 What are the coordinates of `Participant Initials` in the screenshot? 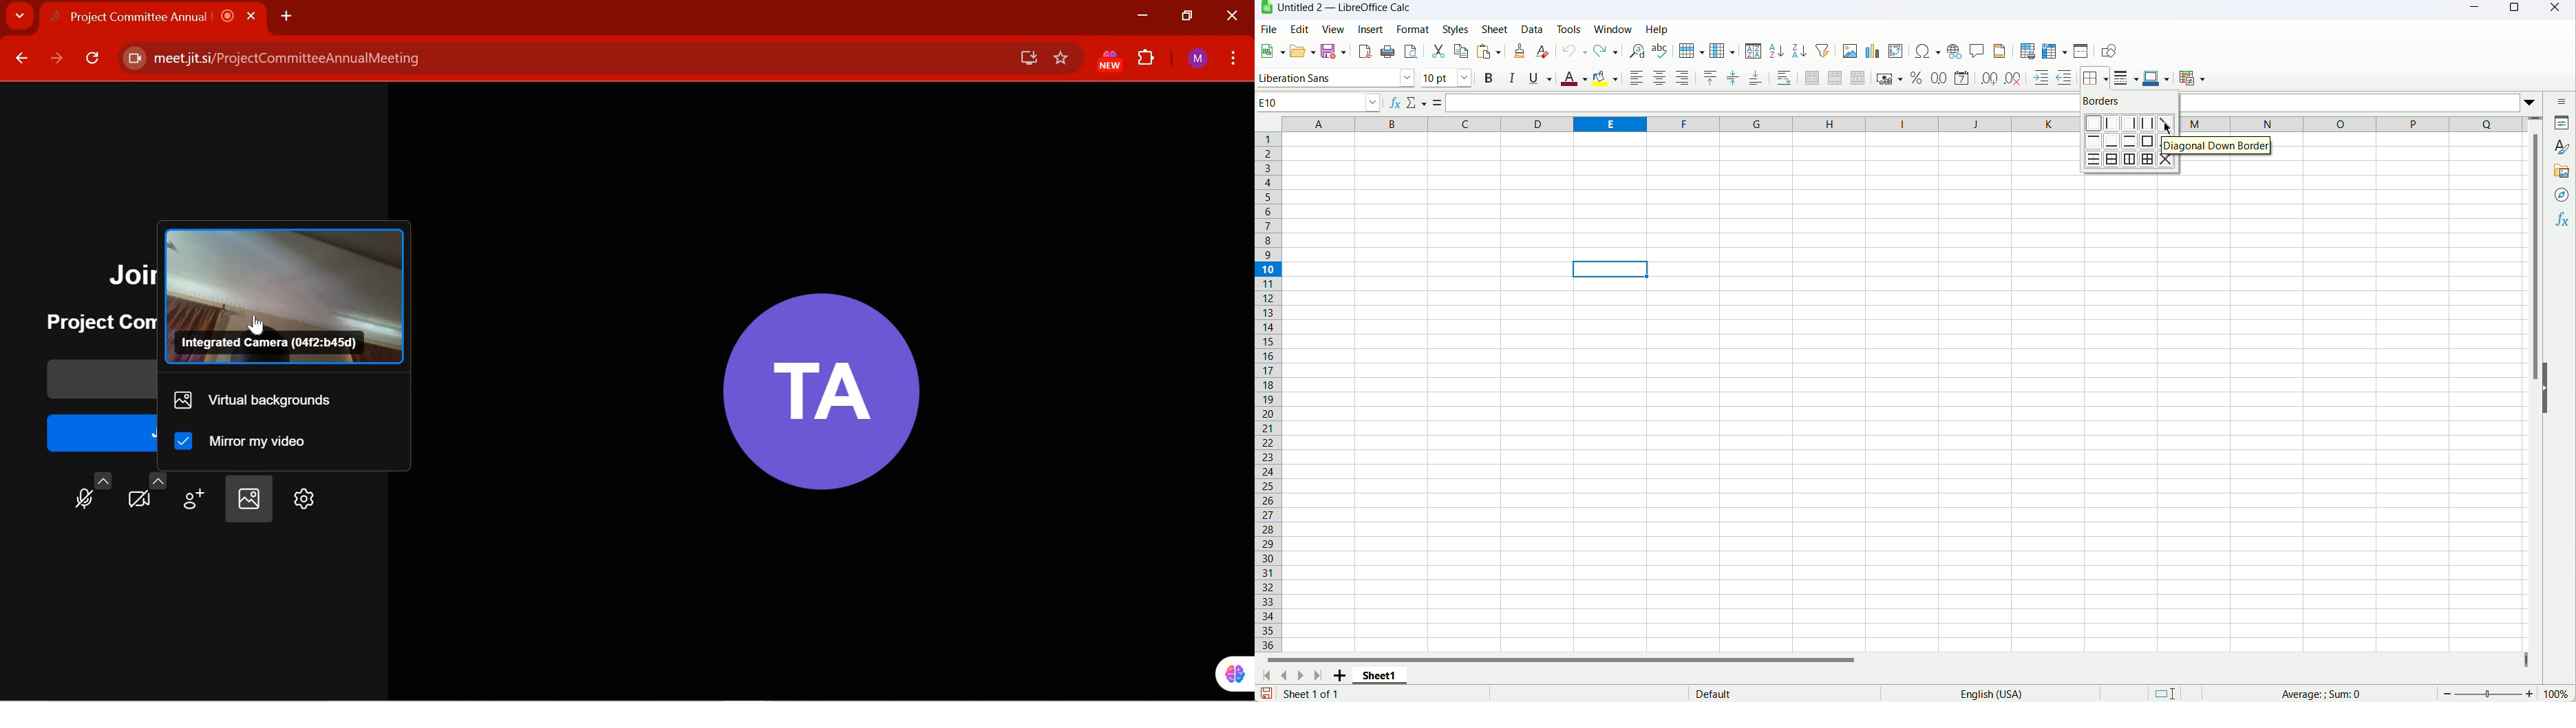 It's located at (814, 382).